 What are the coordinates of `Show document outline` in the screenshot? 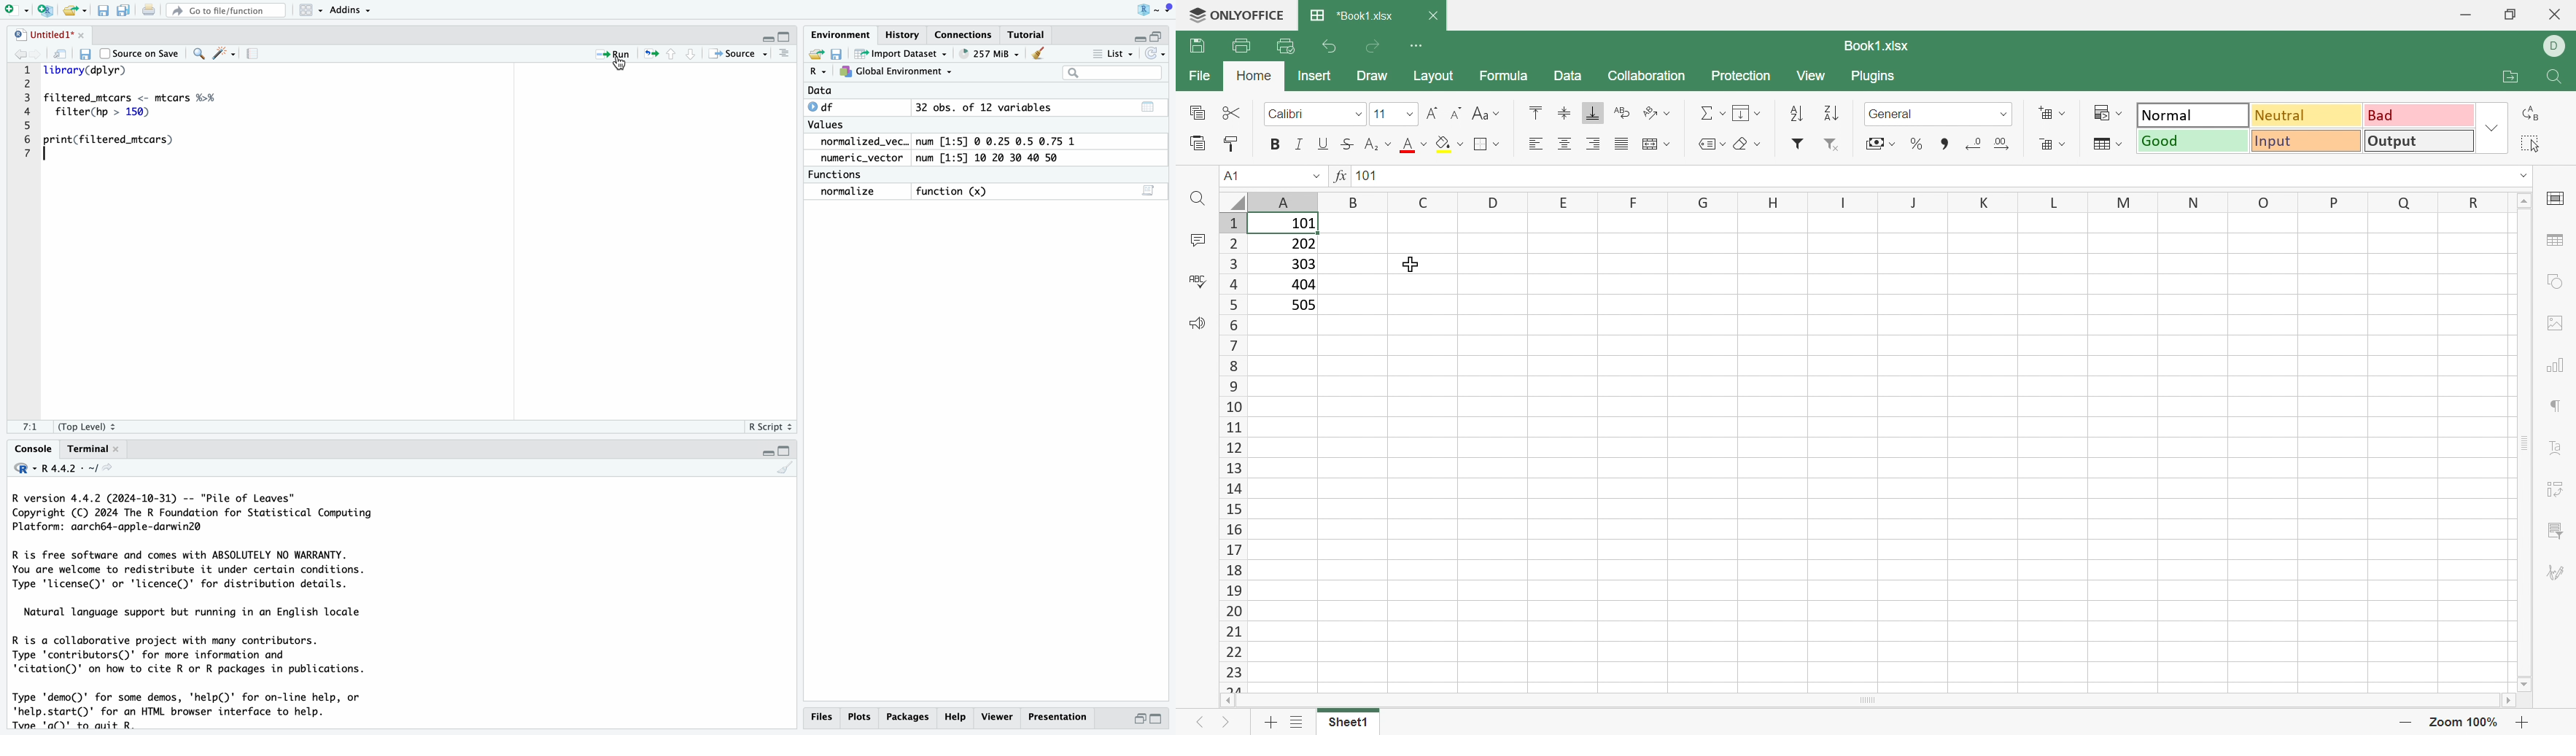 It's located at (785, 54).